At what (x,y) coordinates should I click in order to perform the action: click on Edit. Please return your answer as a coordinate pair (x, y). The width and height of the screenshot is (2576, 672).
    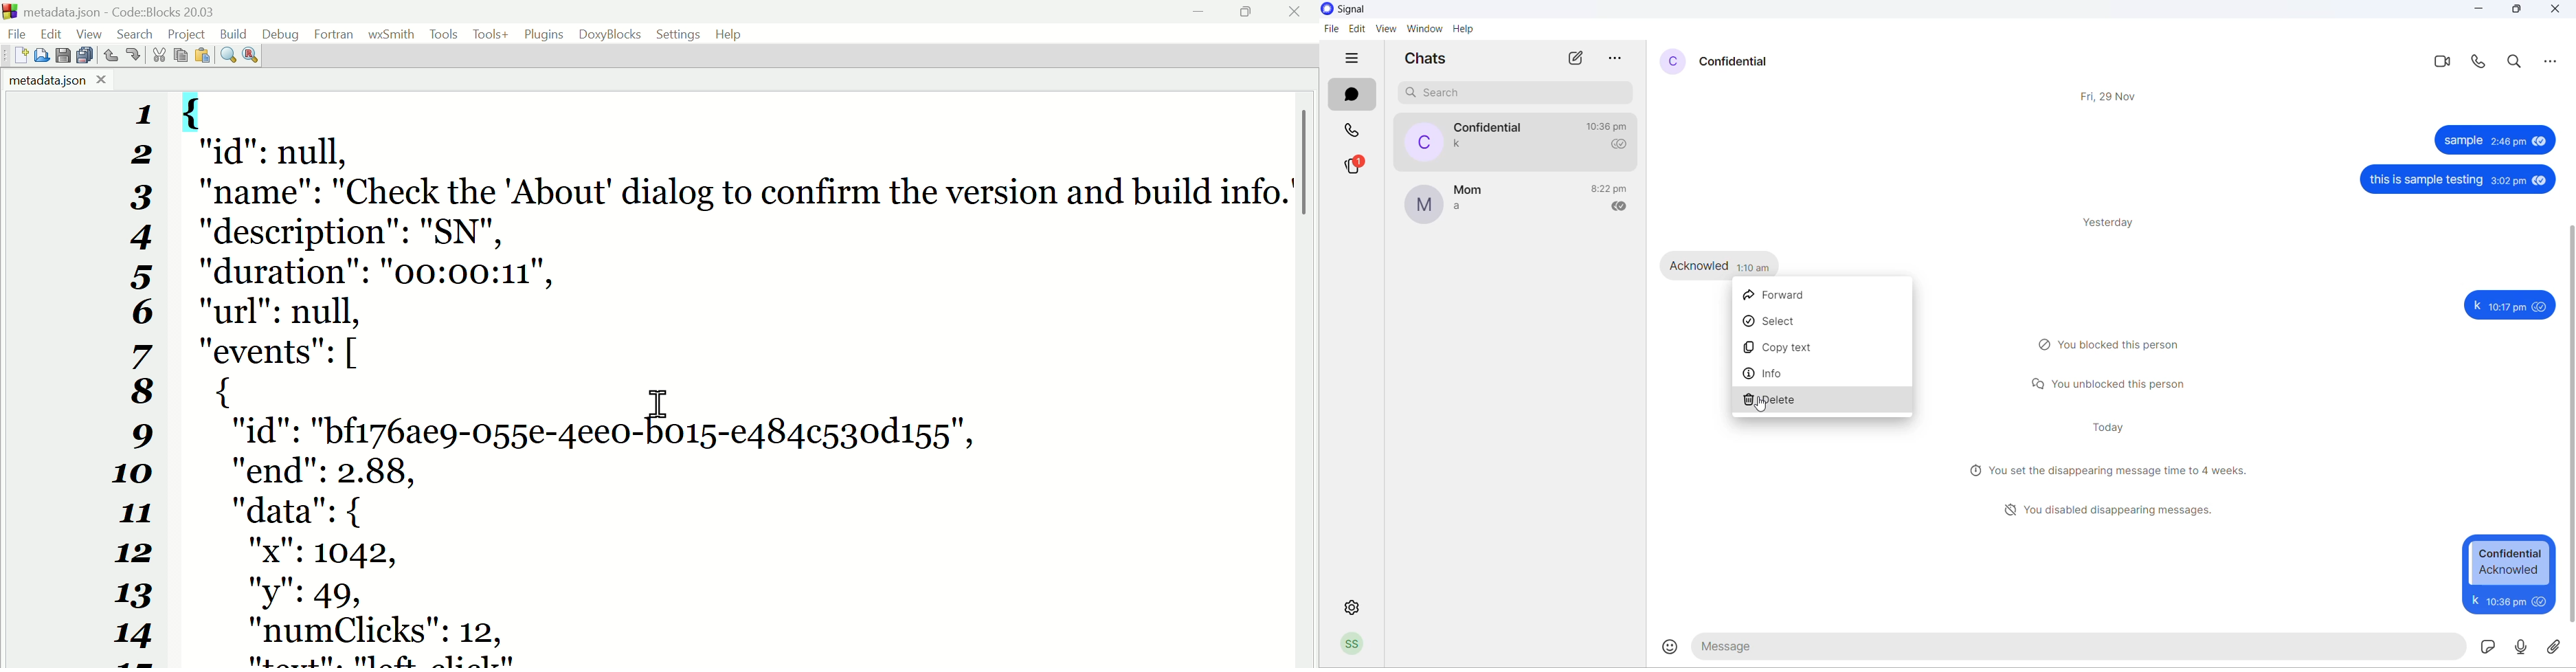
    Looking at the image, I should click on (52, 33).